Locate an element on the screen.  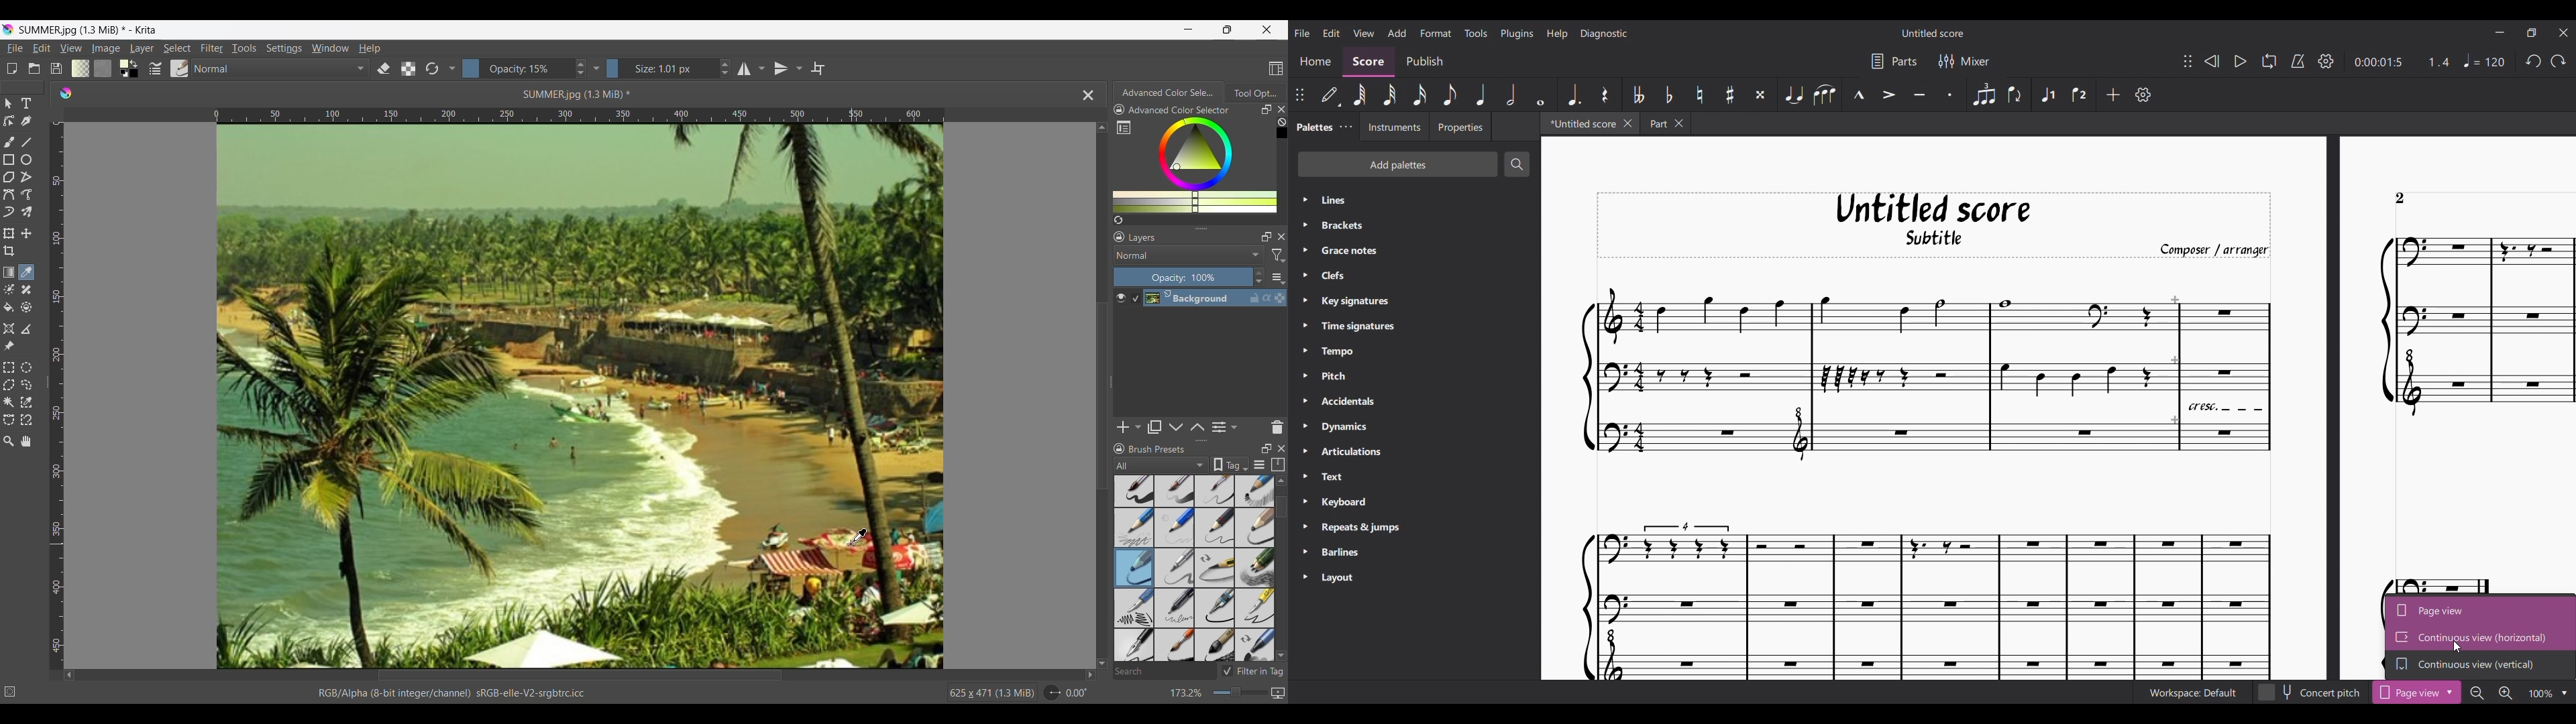
Bezier curve selection tool is located at coordinates (9, 420).